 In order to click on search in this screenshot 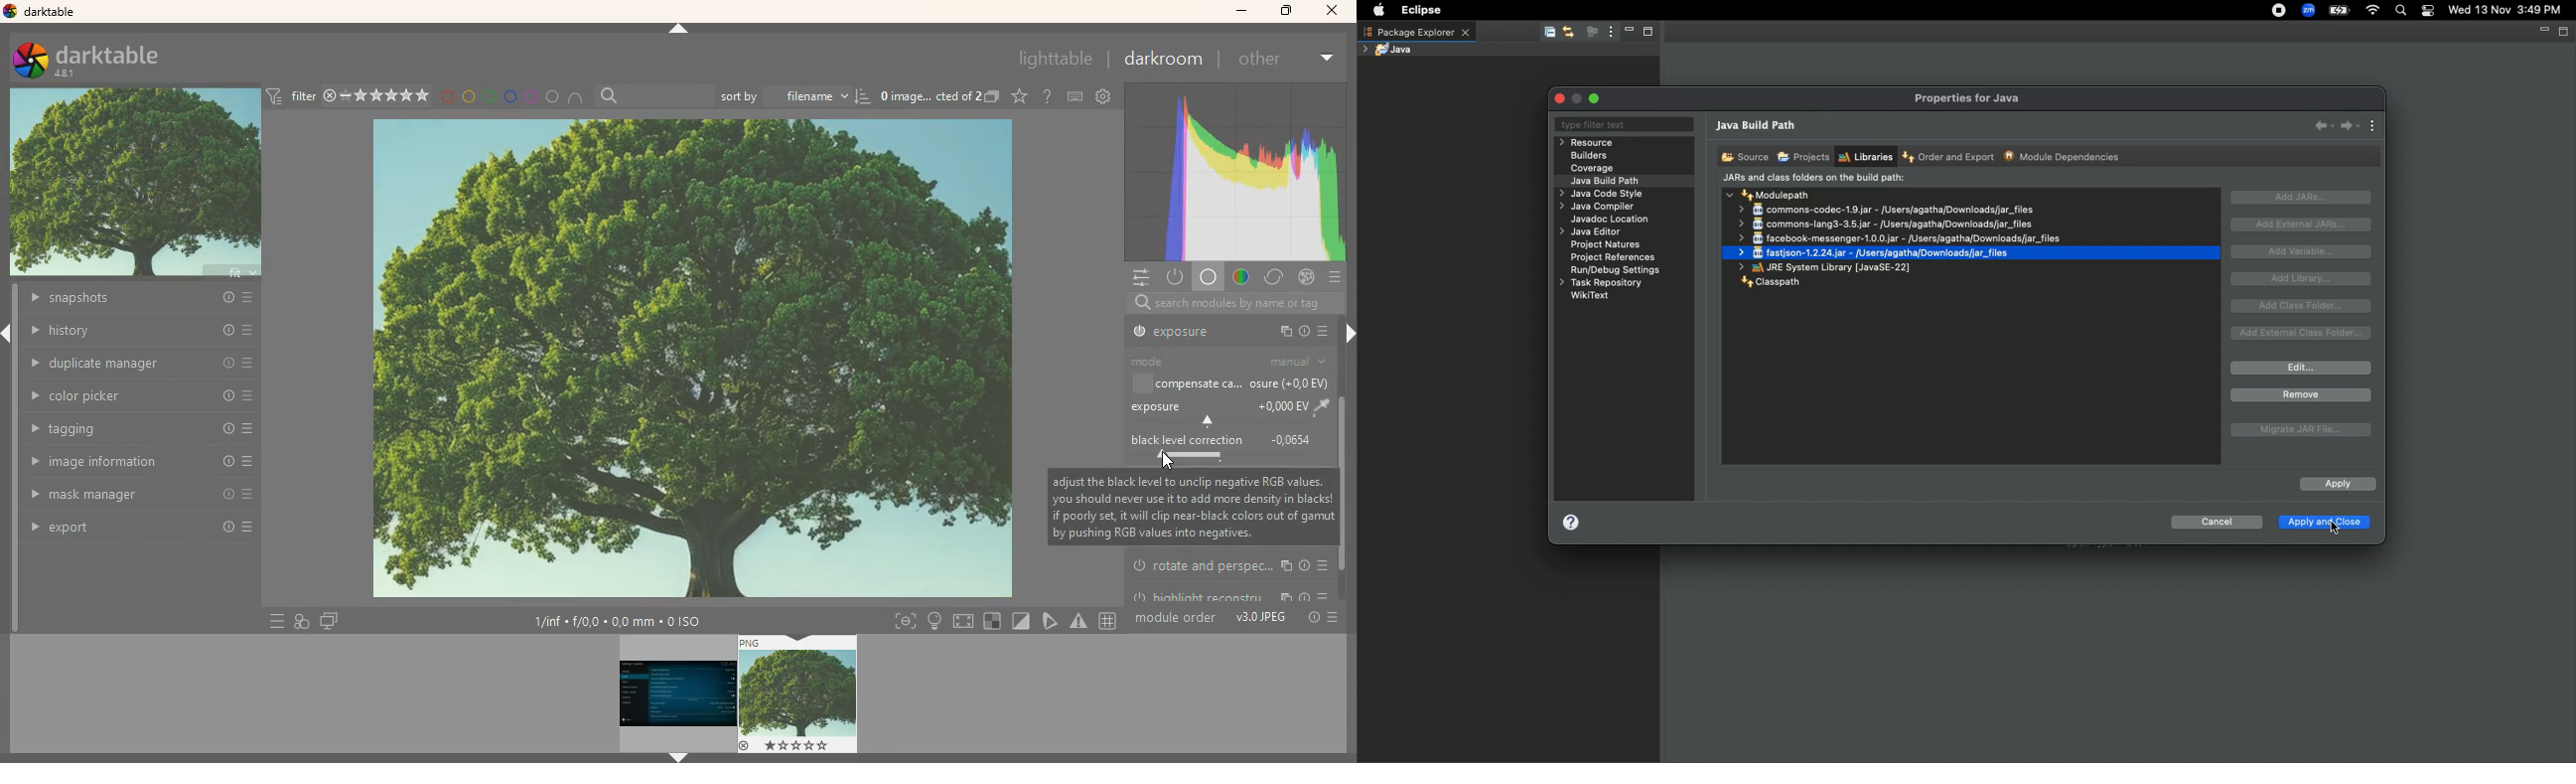, I will do `click(653, 93)`.